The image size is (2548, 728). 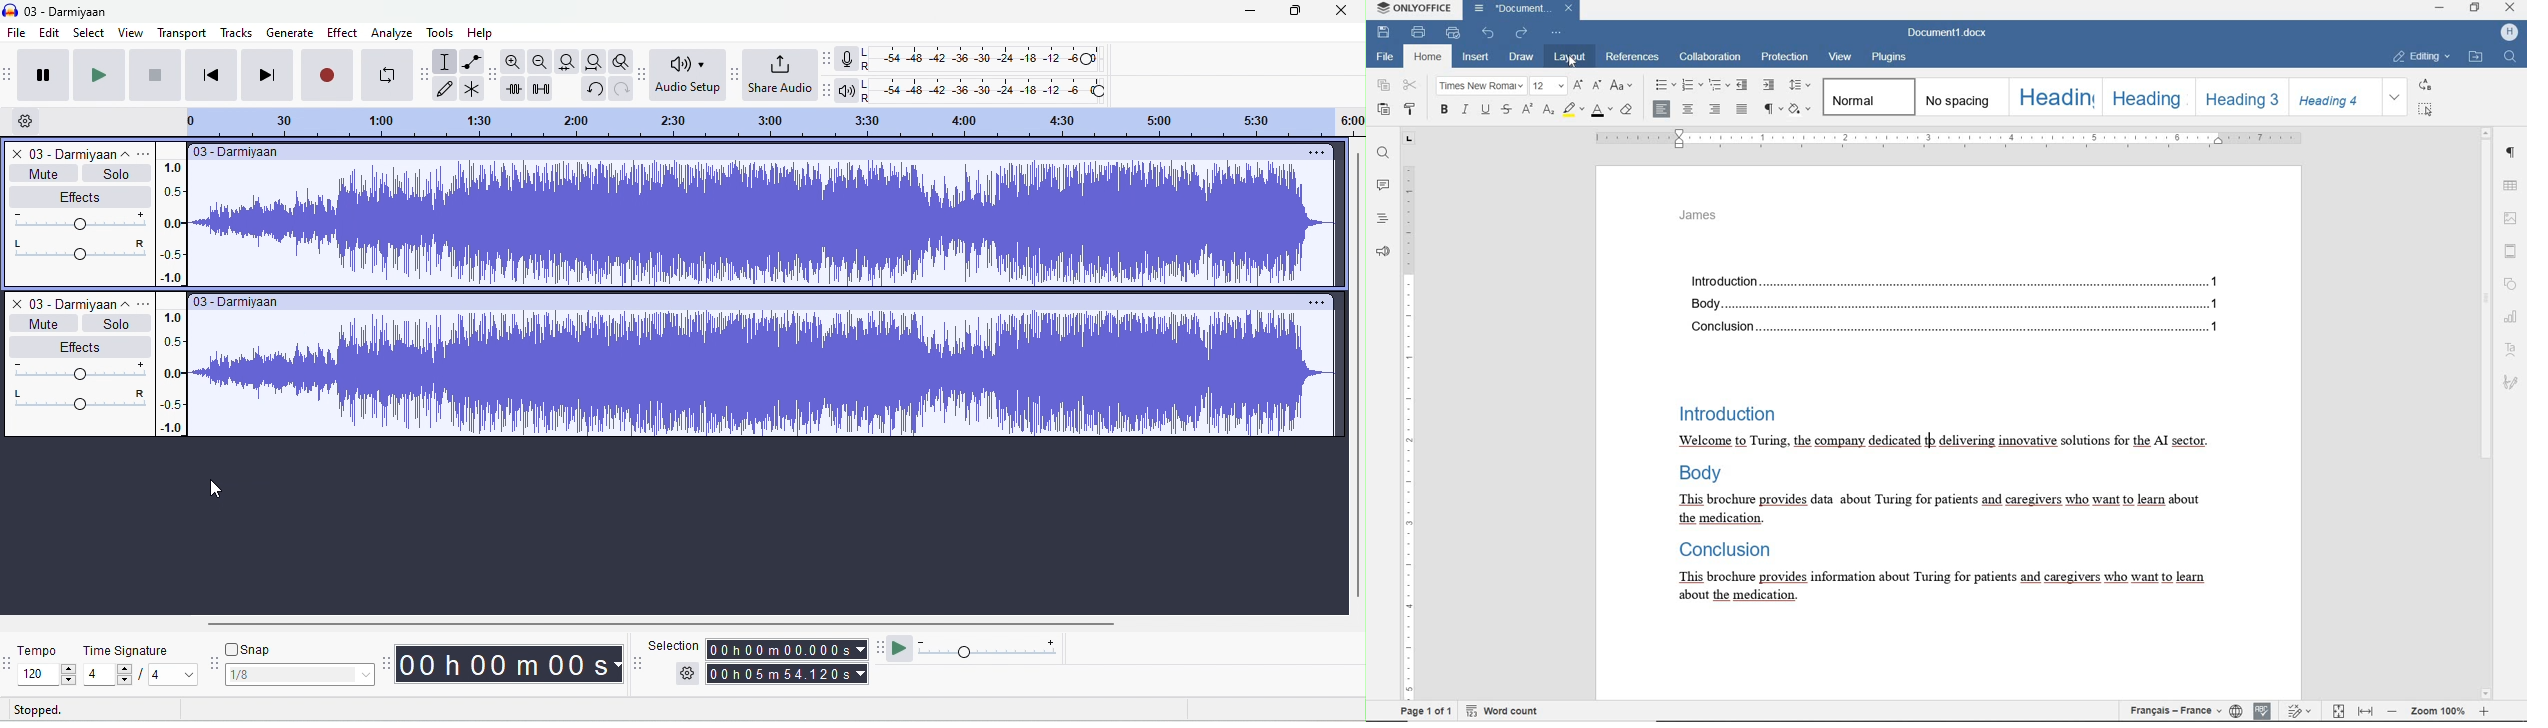 I want to click on increase indent, so click(x=1769, y=84).